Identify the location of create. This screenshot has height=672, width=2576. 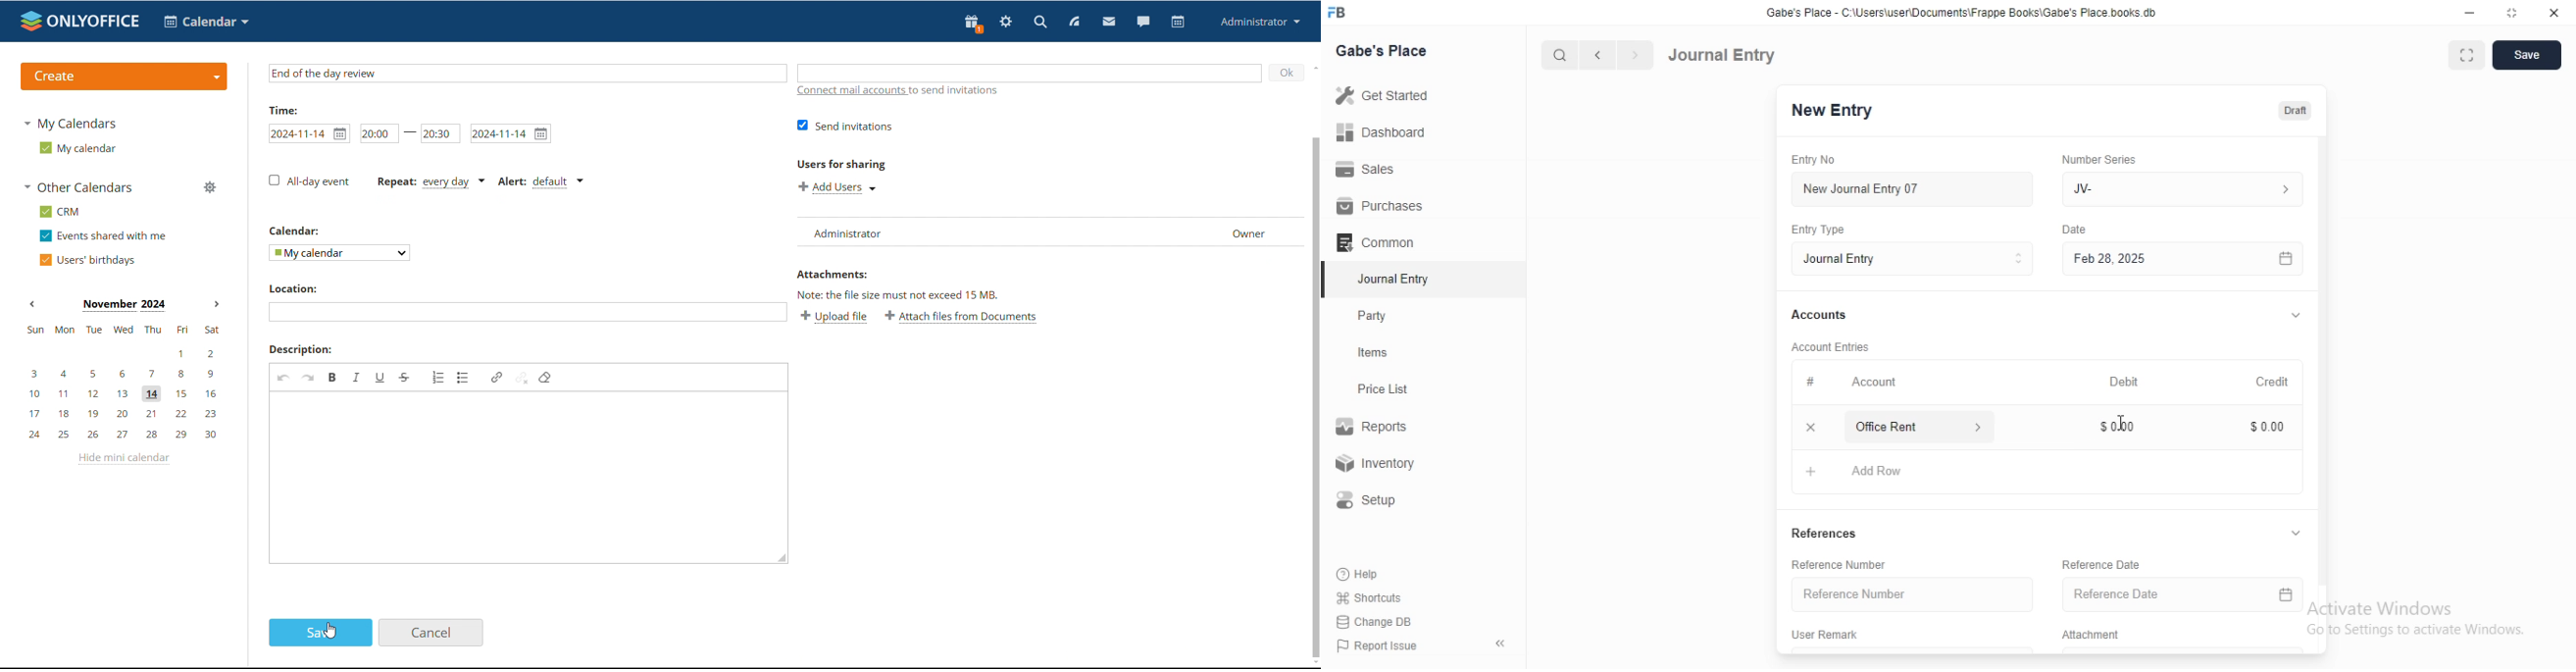
(124, 77).